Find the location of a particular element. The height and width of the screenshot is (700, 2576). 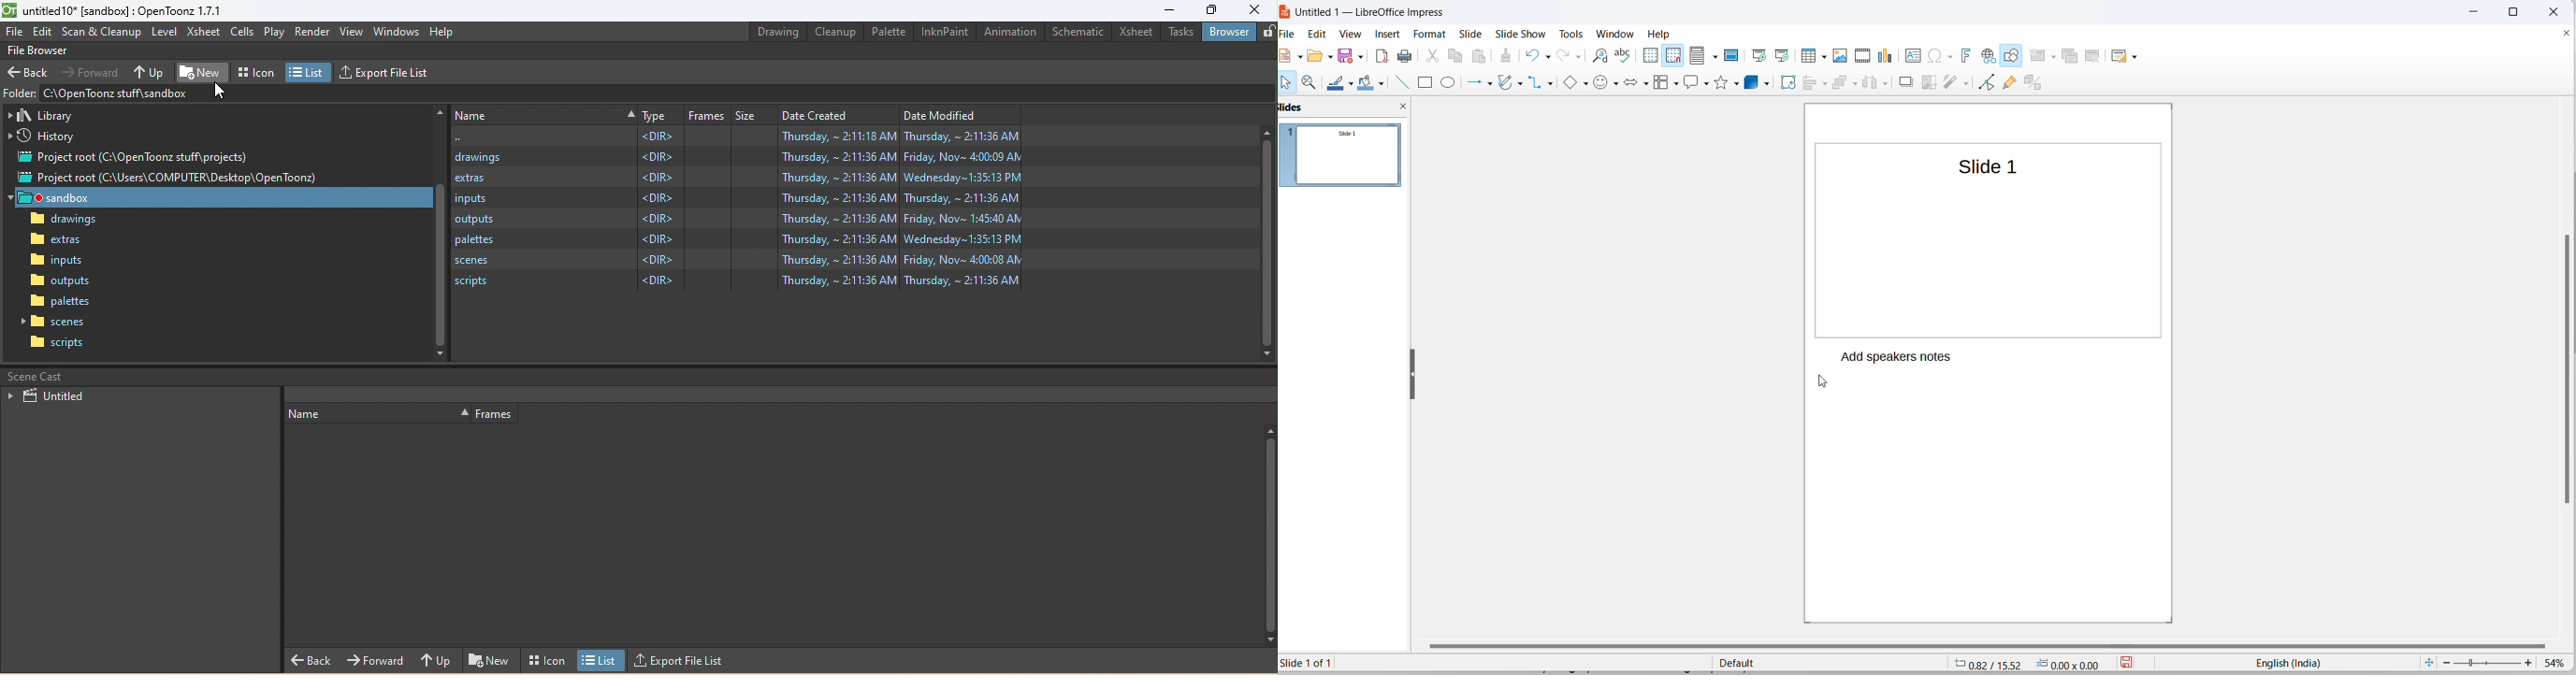

file is located at coordinates (1288, 56).